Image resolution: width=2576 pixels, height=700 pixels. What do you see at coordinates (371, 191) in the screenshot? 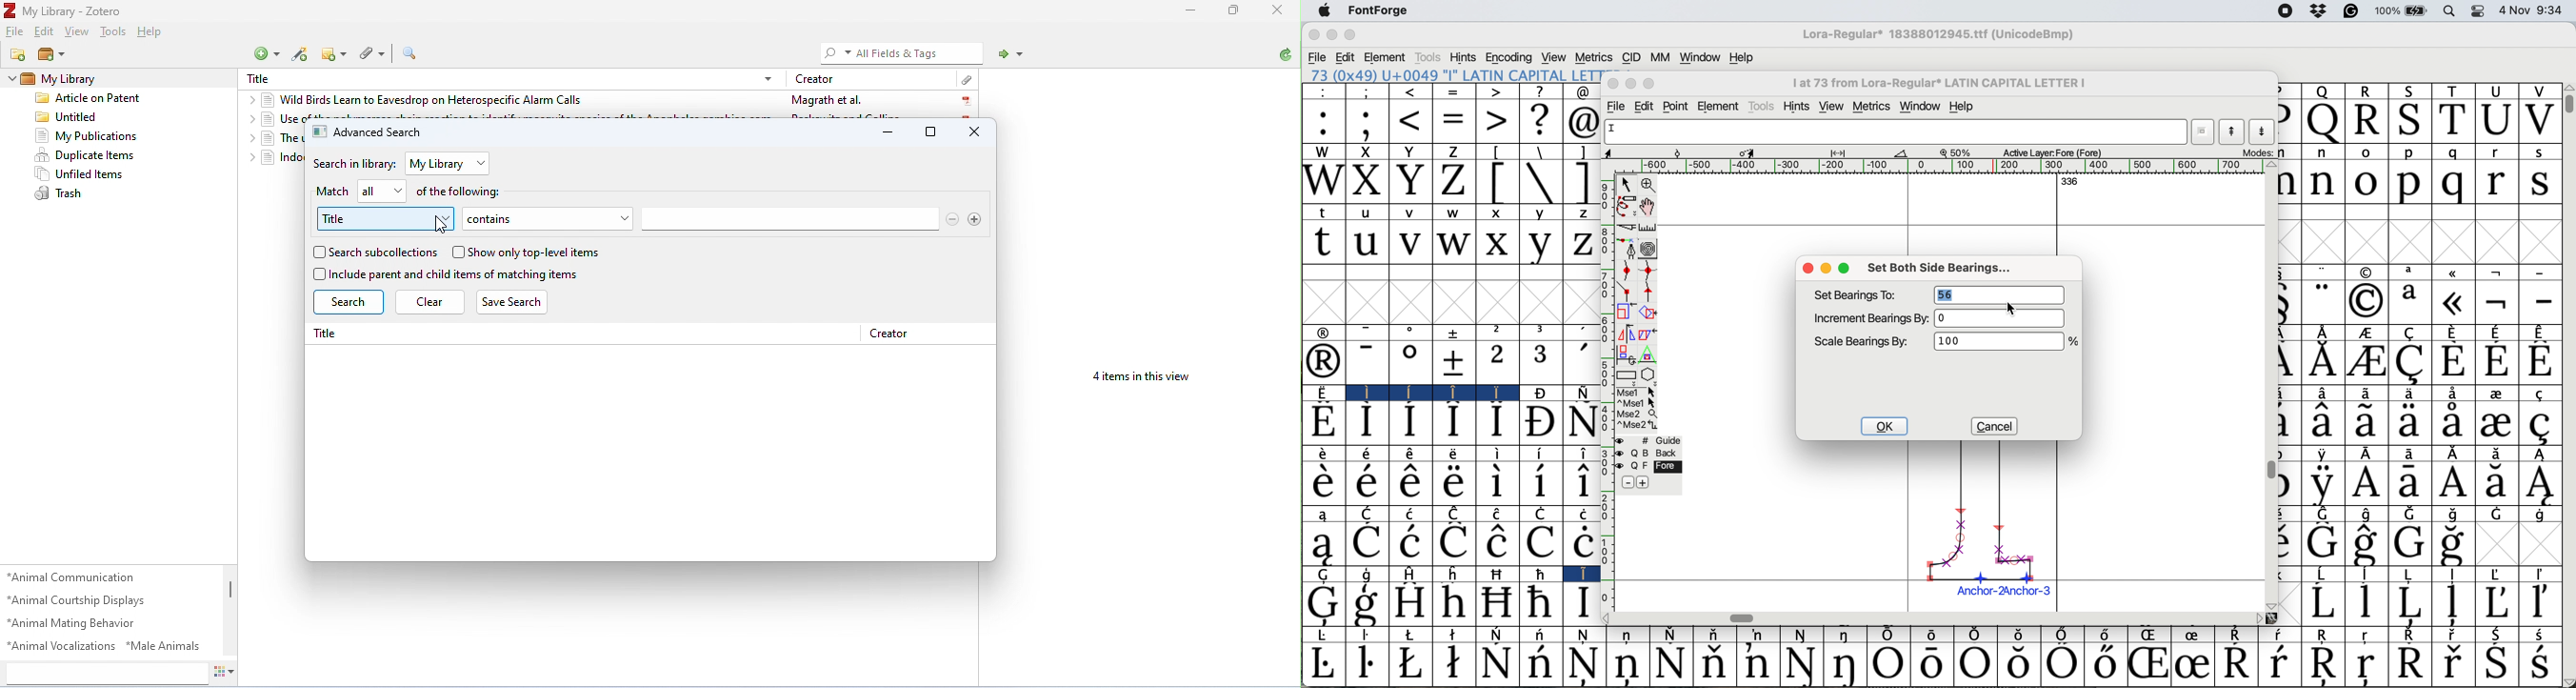
I see `all` at bounding box center [371, 191].